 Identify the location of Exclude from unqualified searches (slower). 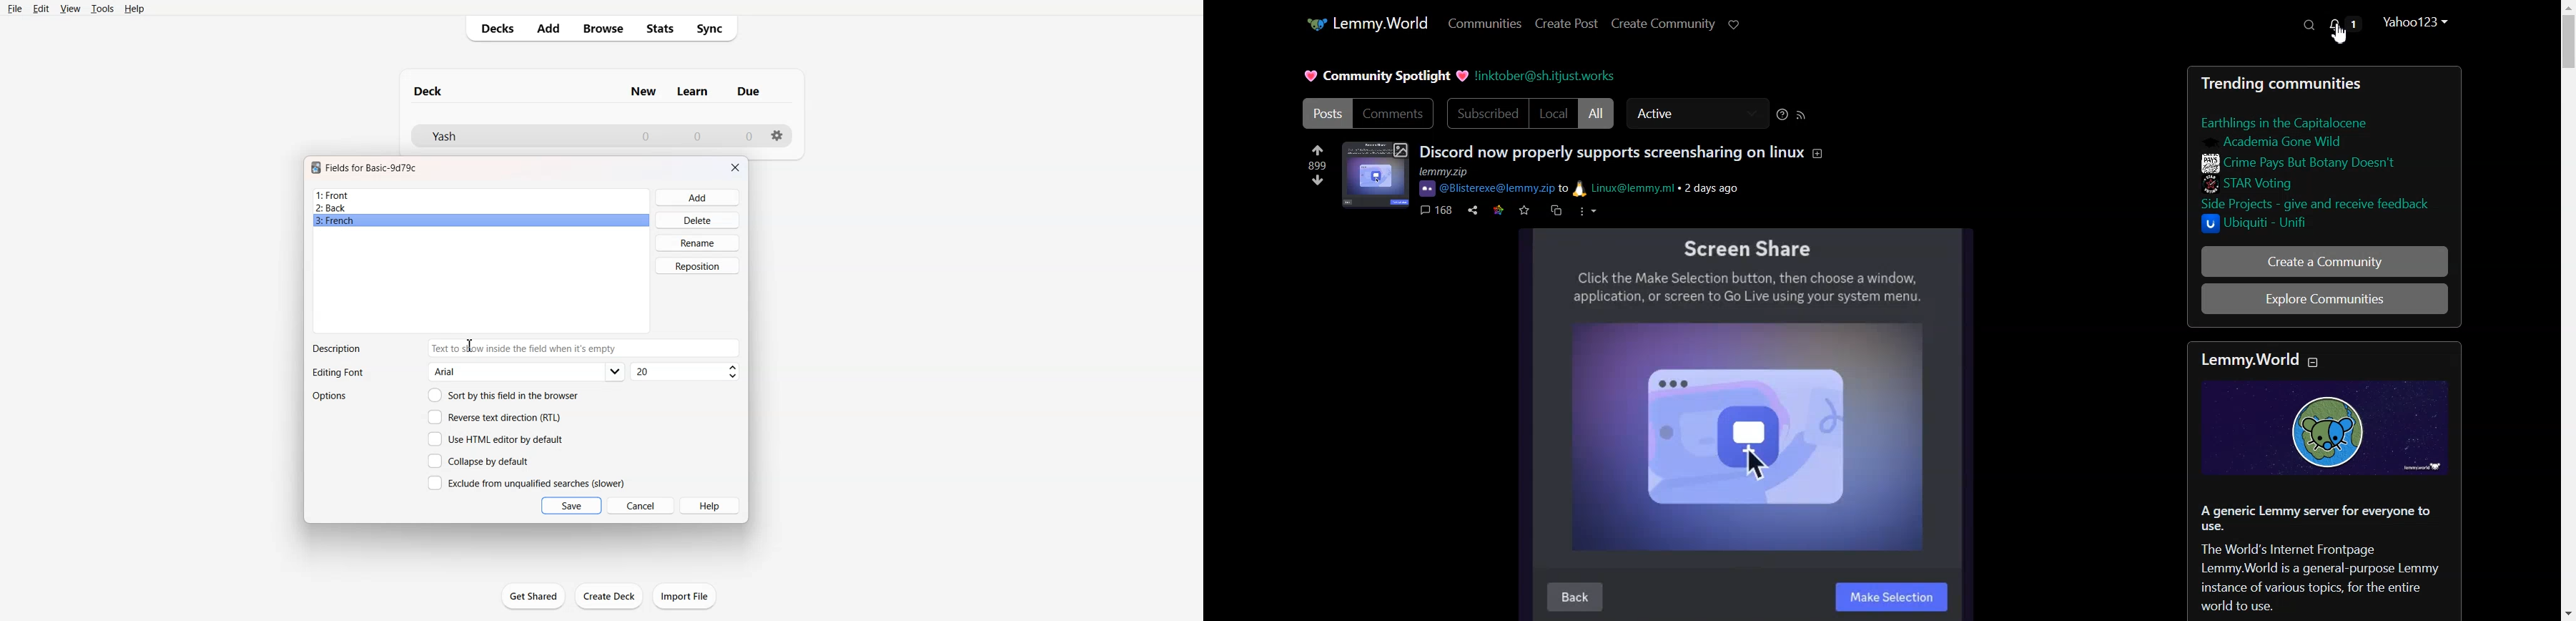
(526, 482).